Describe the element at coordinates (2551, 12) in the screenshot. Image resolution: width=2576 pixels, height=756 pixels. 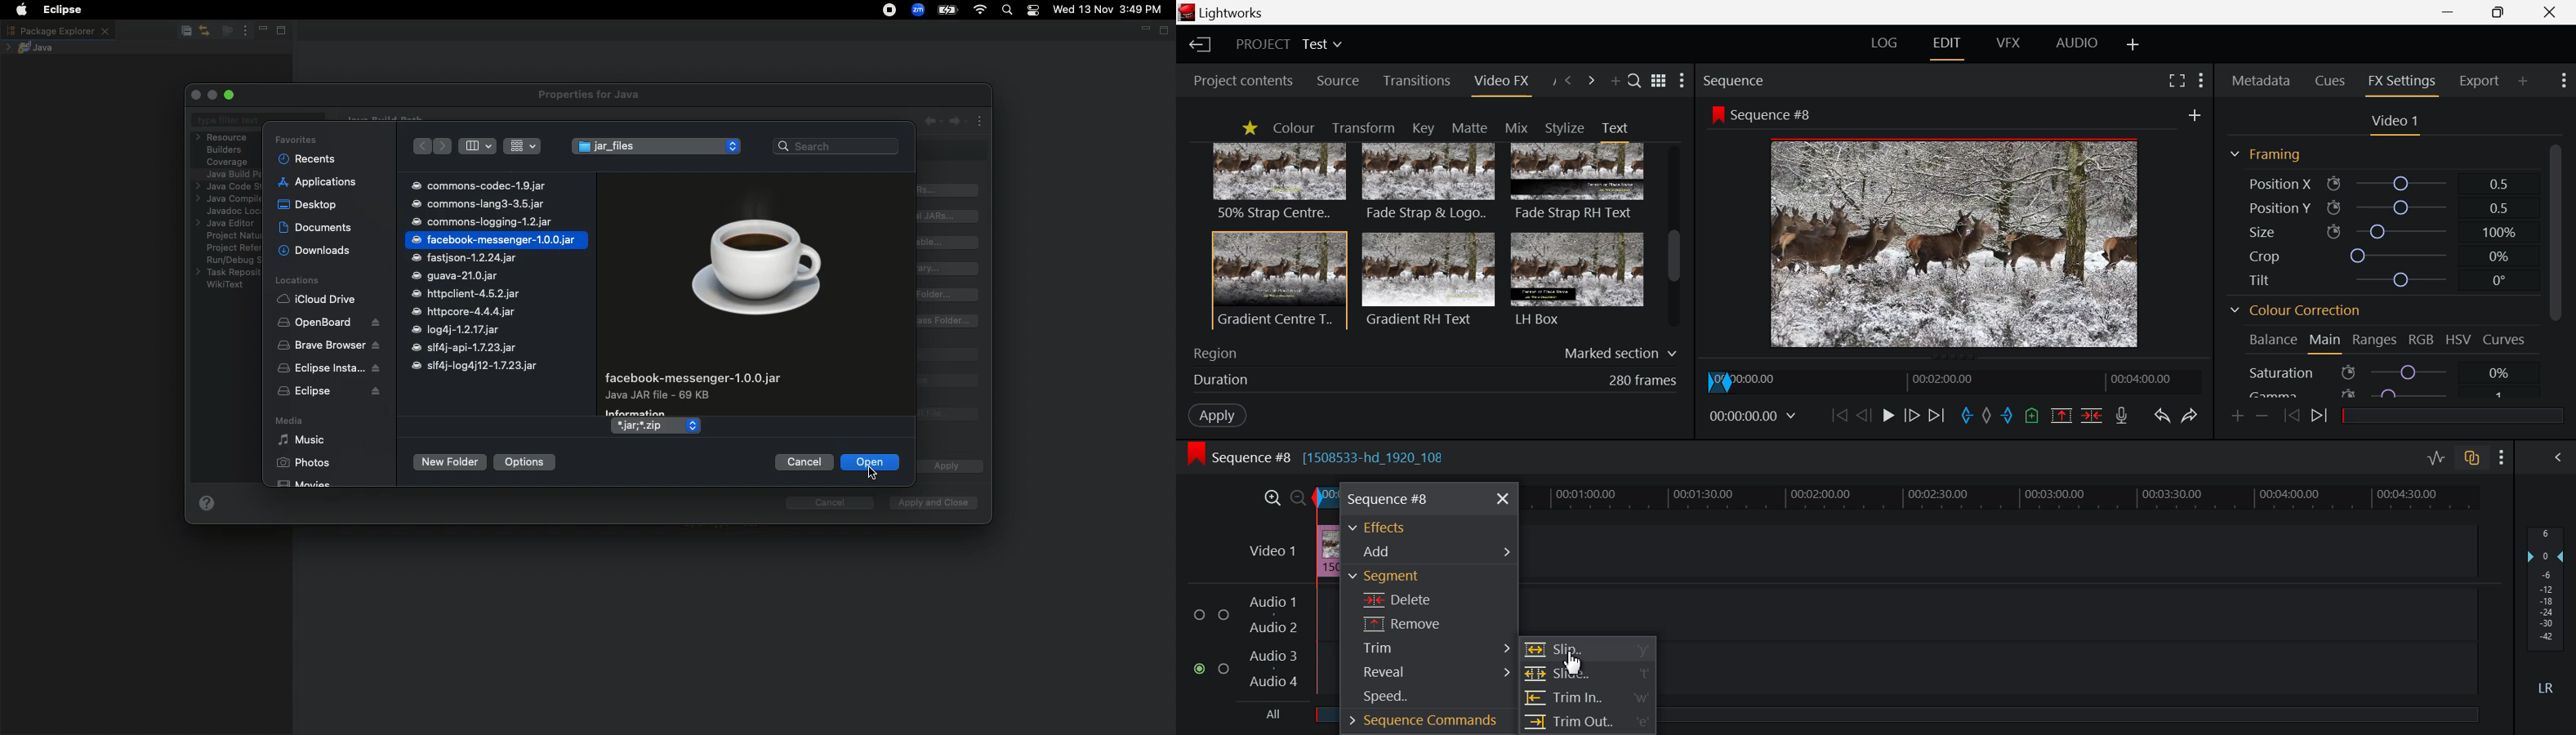
I see `Close` at that location.